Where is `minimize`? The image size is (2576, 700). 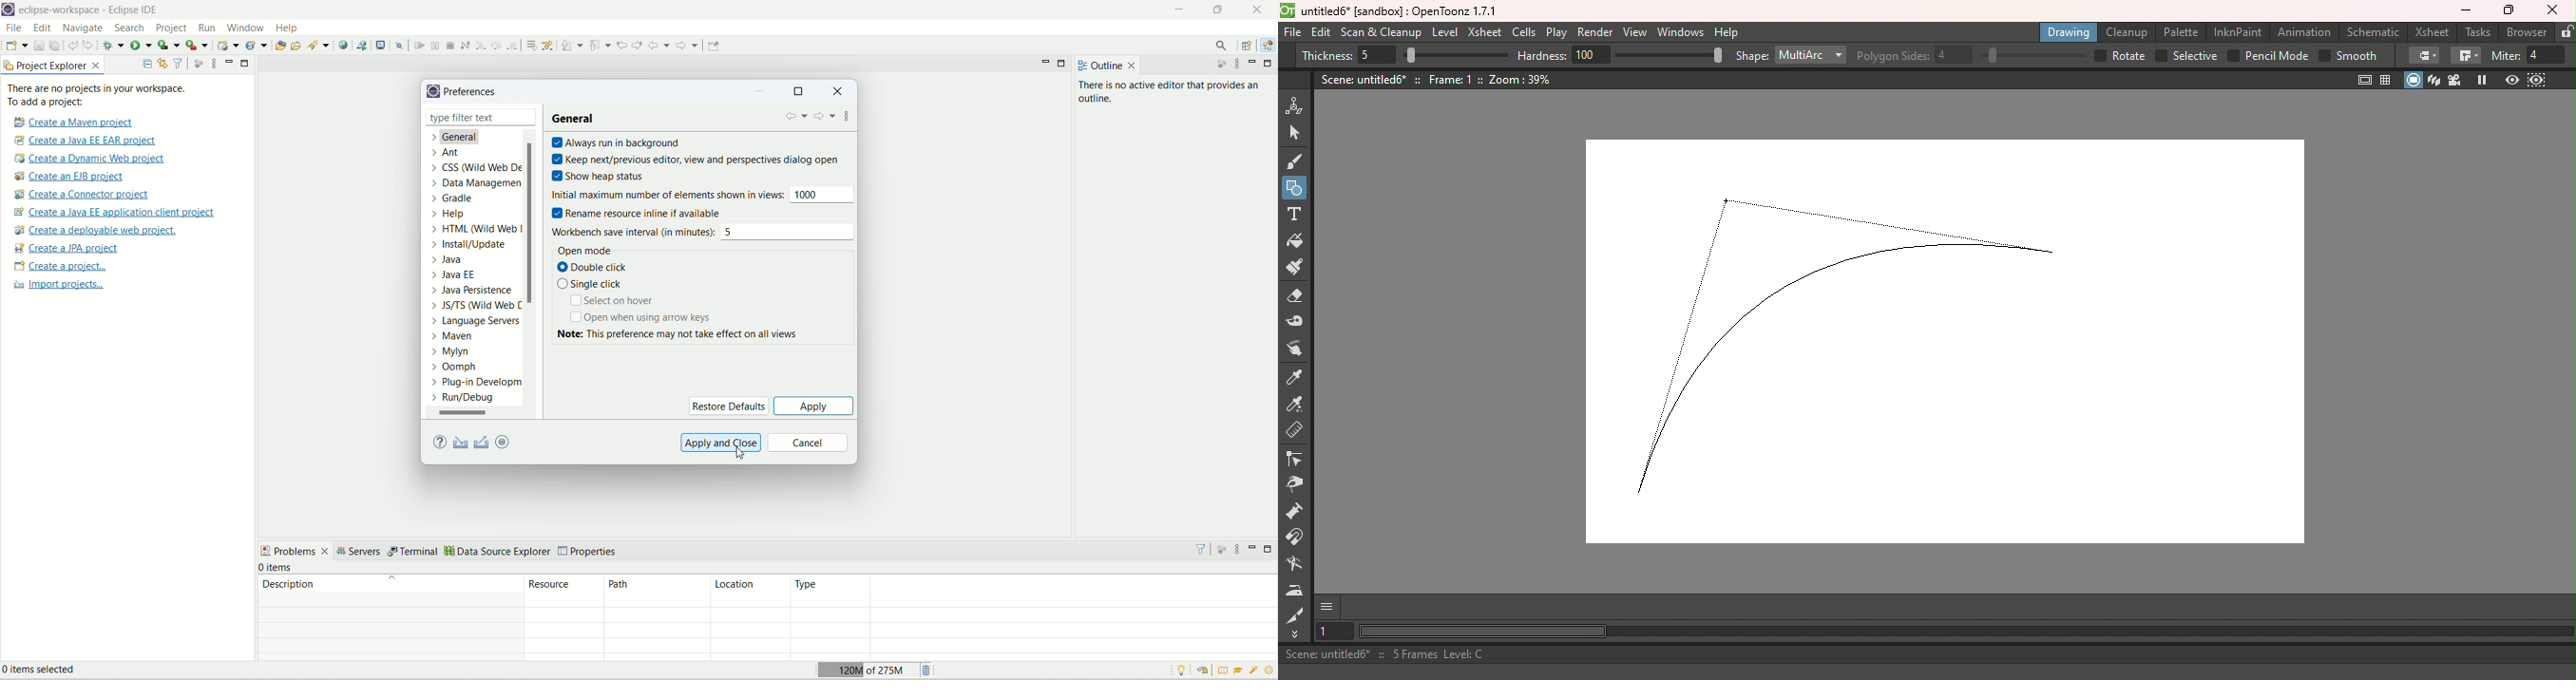 minimize is located at coordinates (1255, 547).